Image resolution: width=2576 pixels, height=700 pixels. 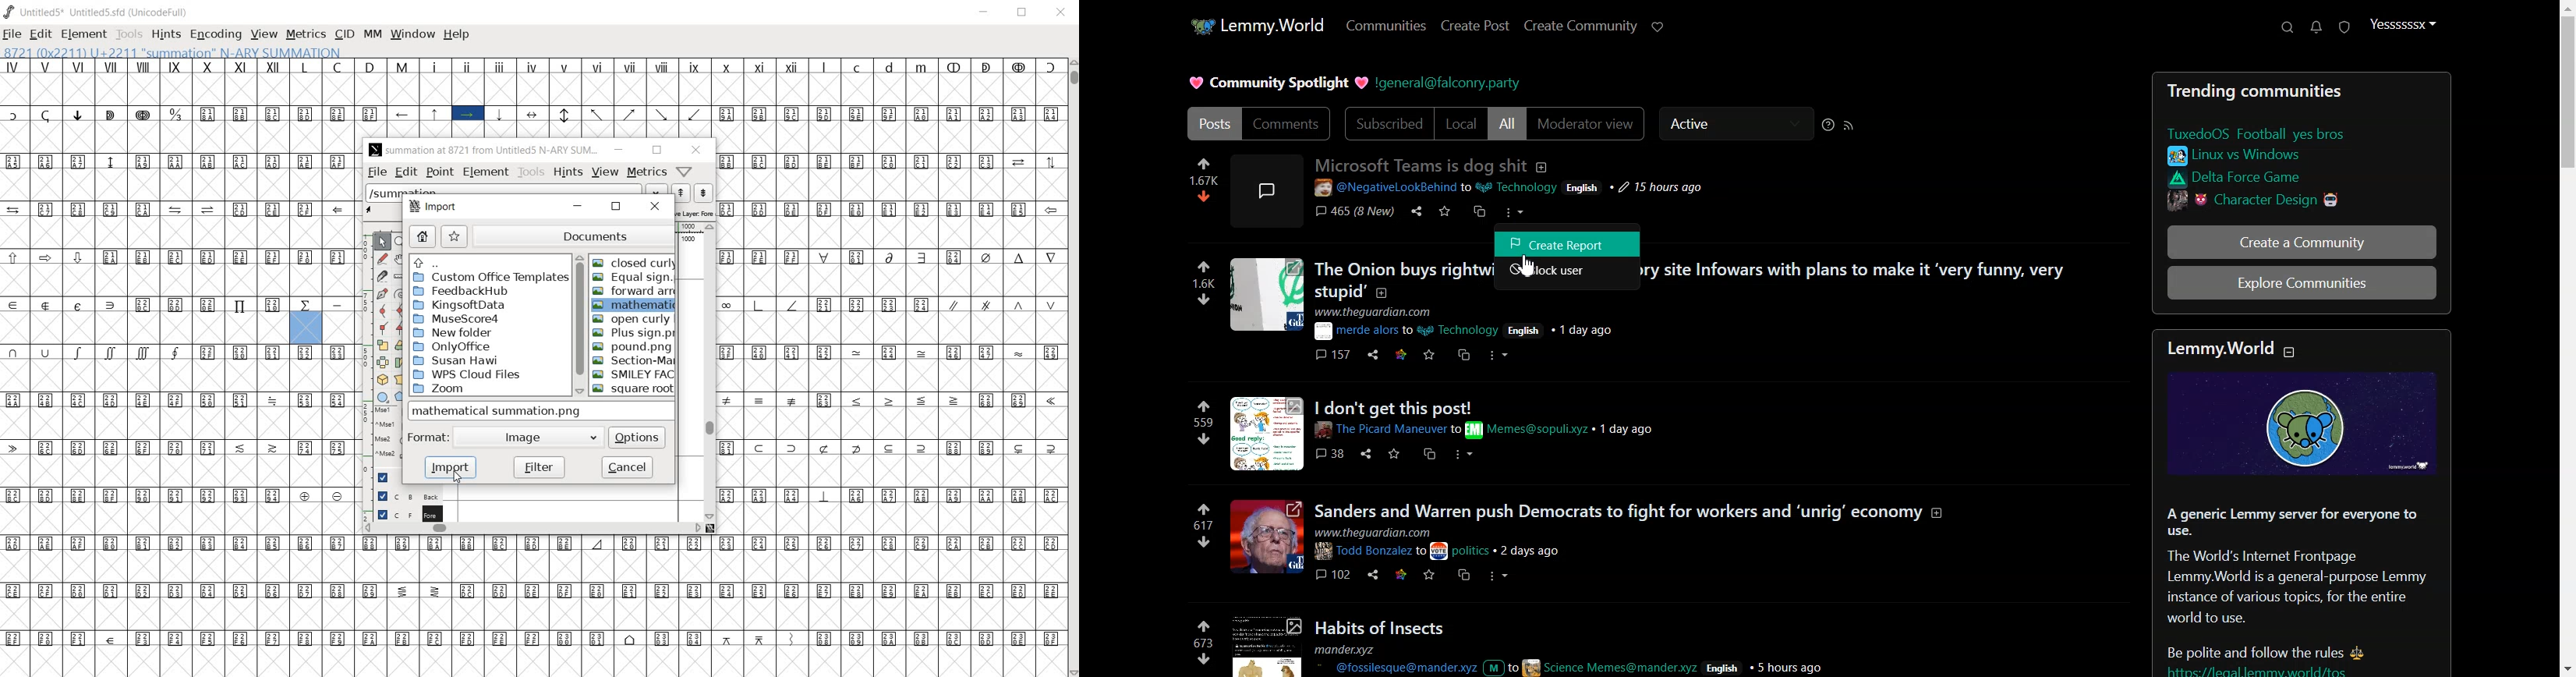 What do you see at coordinates (634, 263) in the screenshot?
I see `closed curly` at bounding box center [634, 263].